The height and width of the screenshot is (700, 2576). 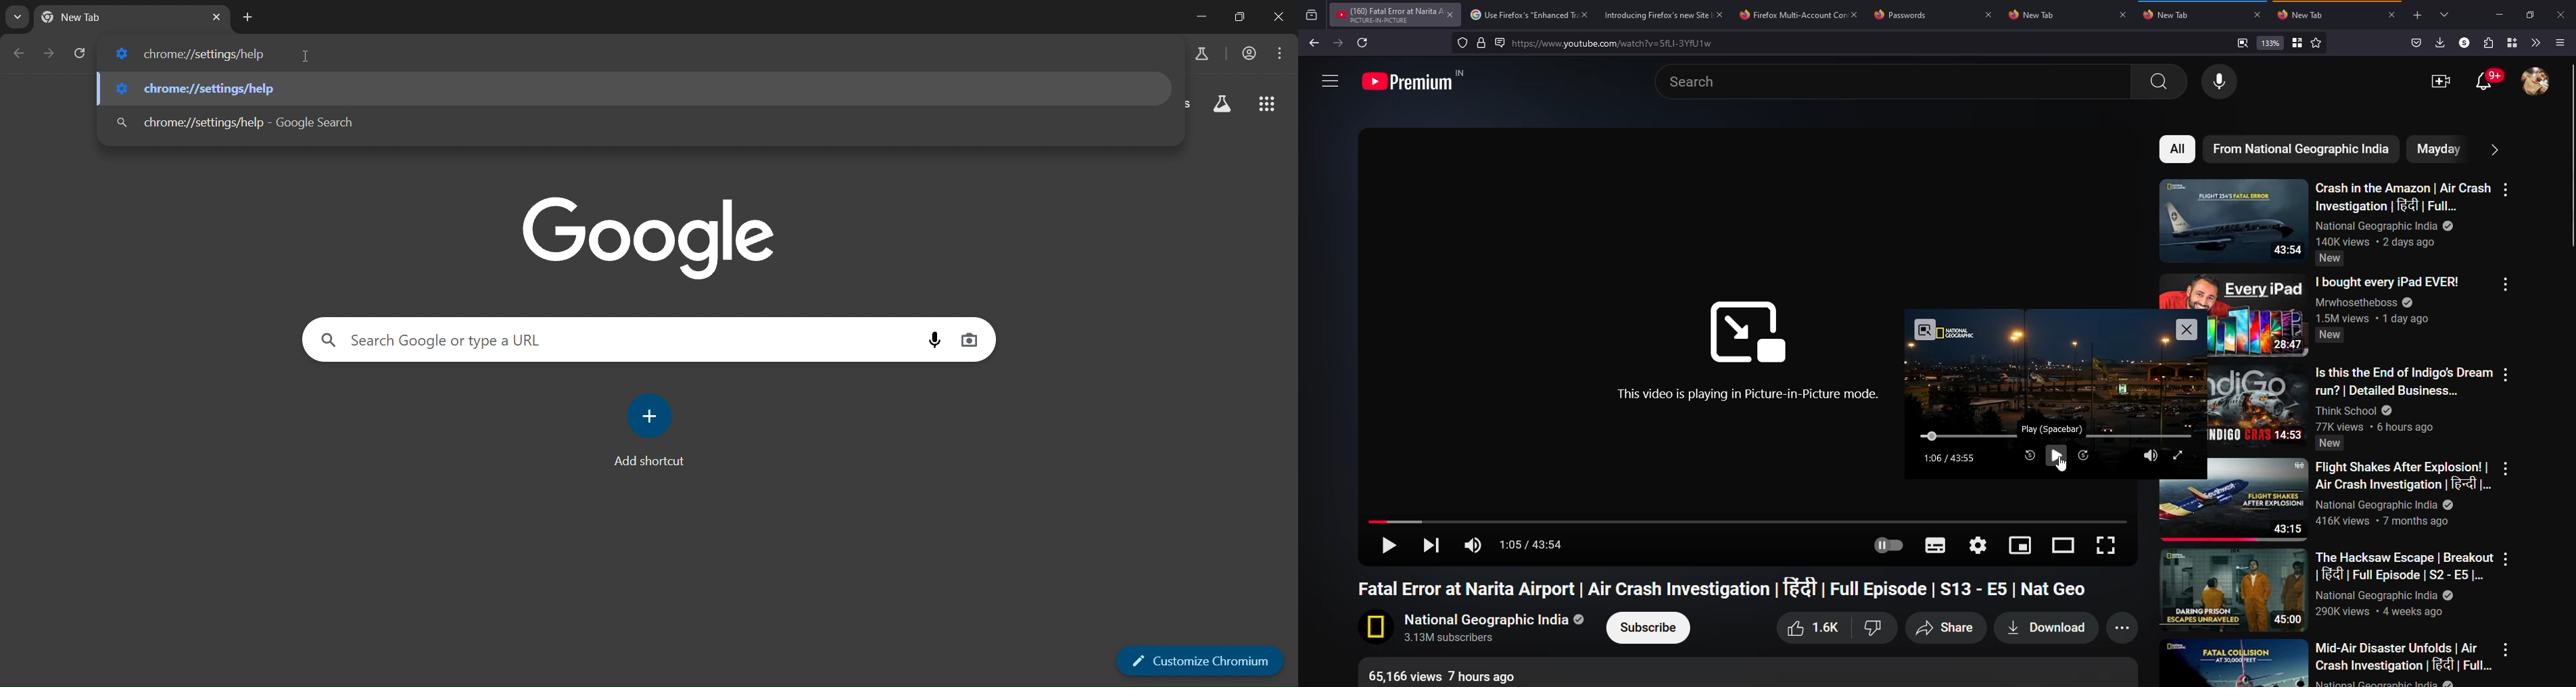 I want to click on current tab, so click(x=106, y=19).